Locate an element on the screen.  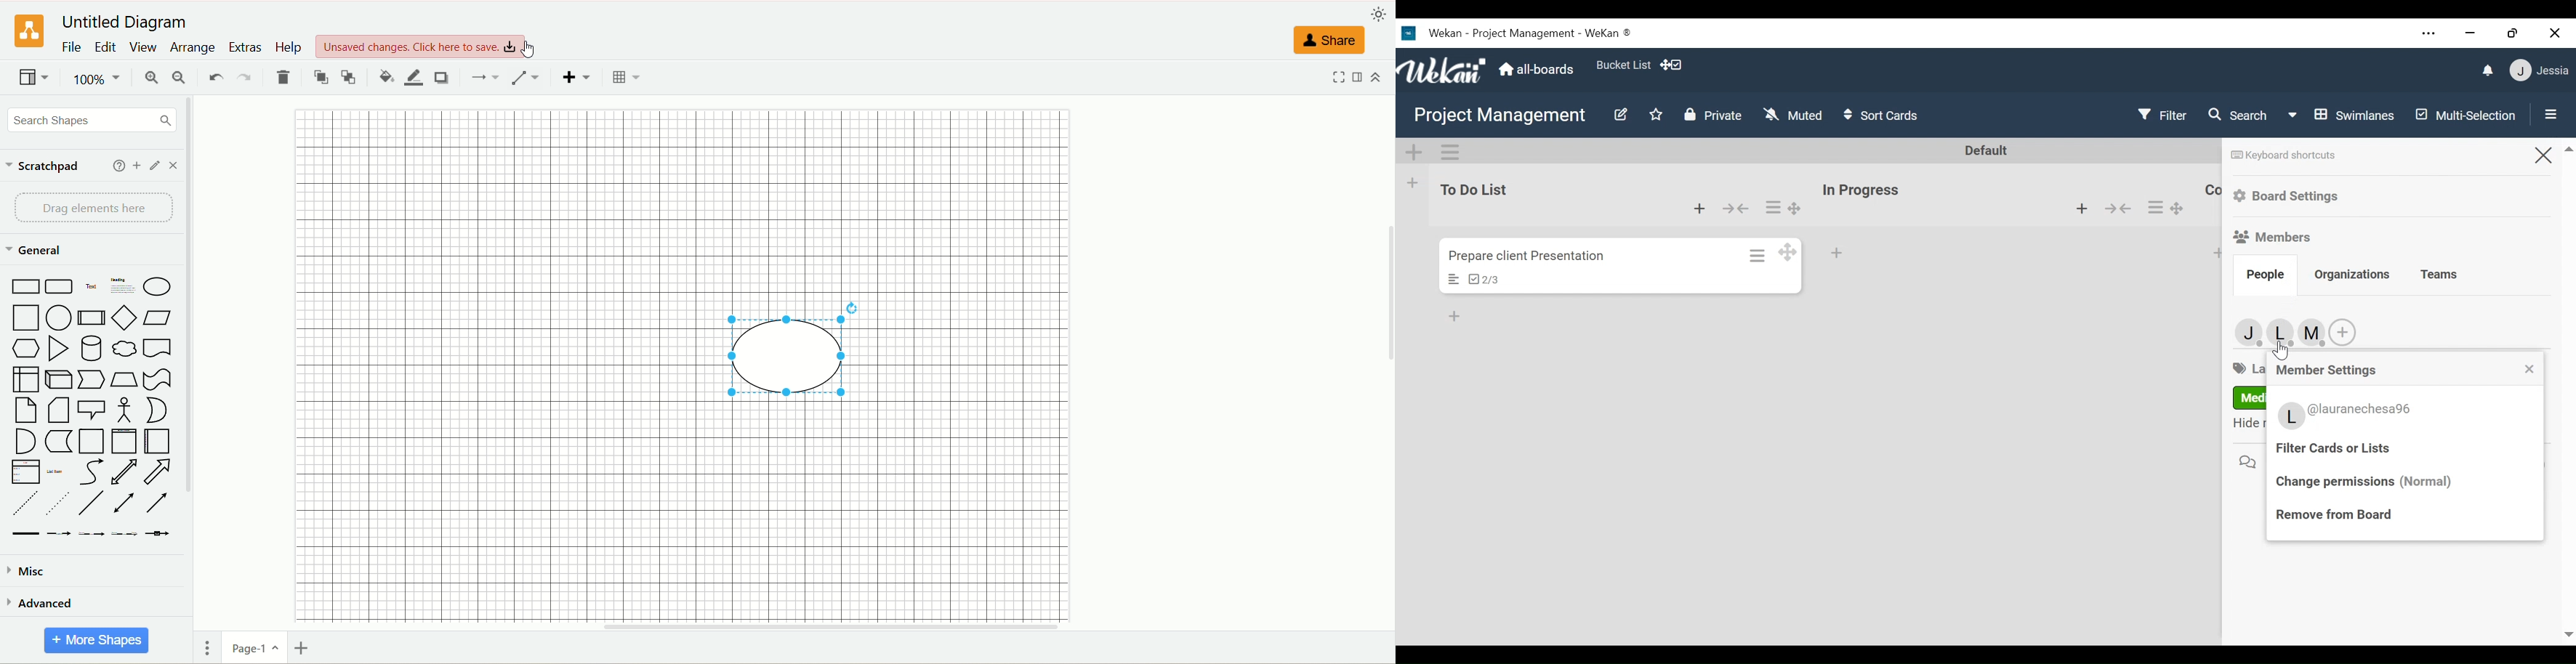
curve arrow is located at coordinates (91, 473).